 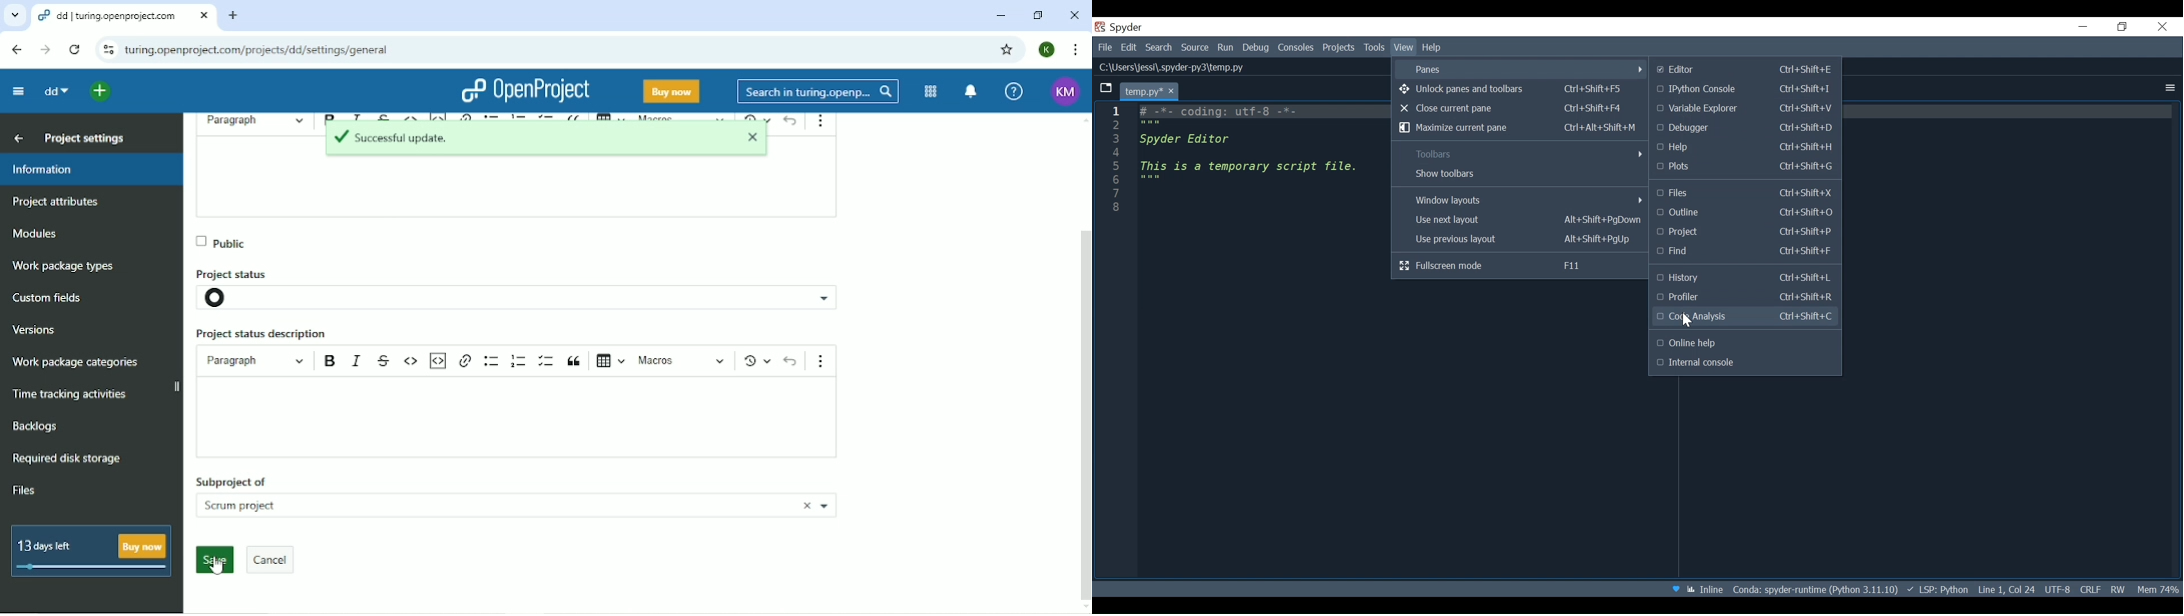 I want to click on Edit, so click(x=1128, y=46).